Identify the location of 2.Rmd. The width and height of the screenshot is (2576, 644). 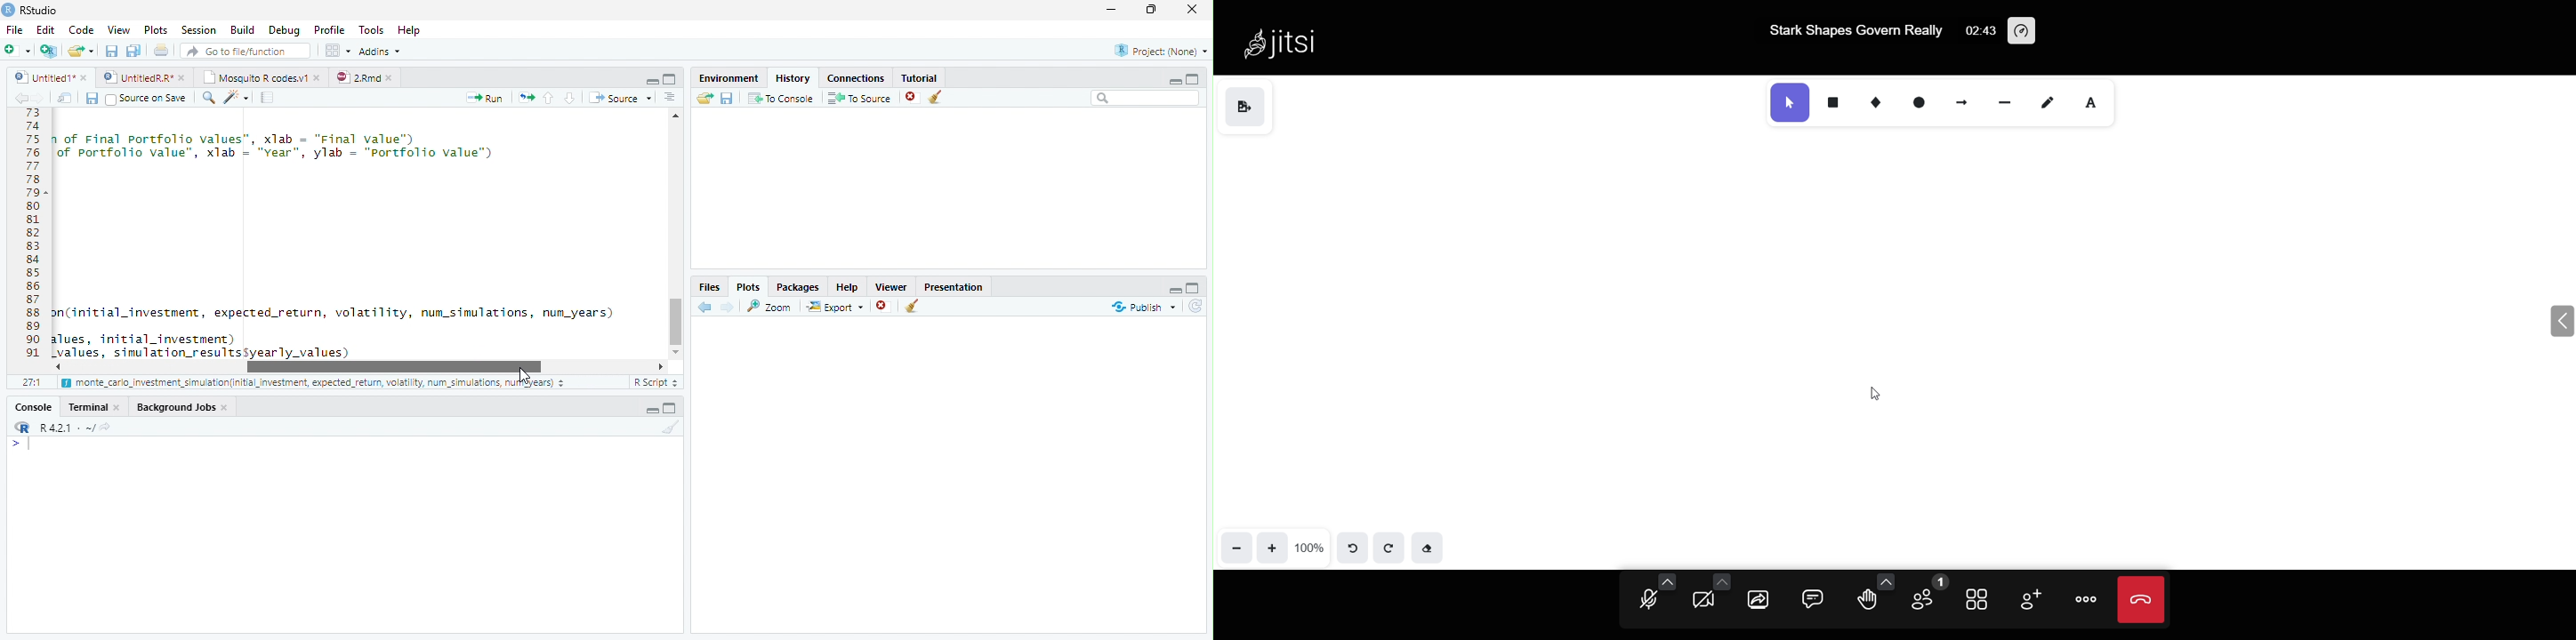
(365, 77).